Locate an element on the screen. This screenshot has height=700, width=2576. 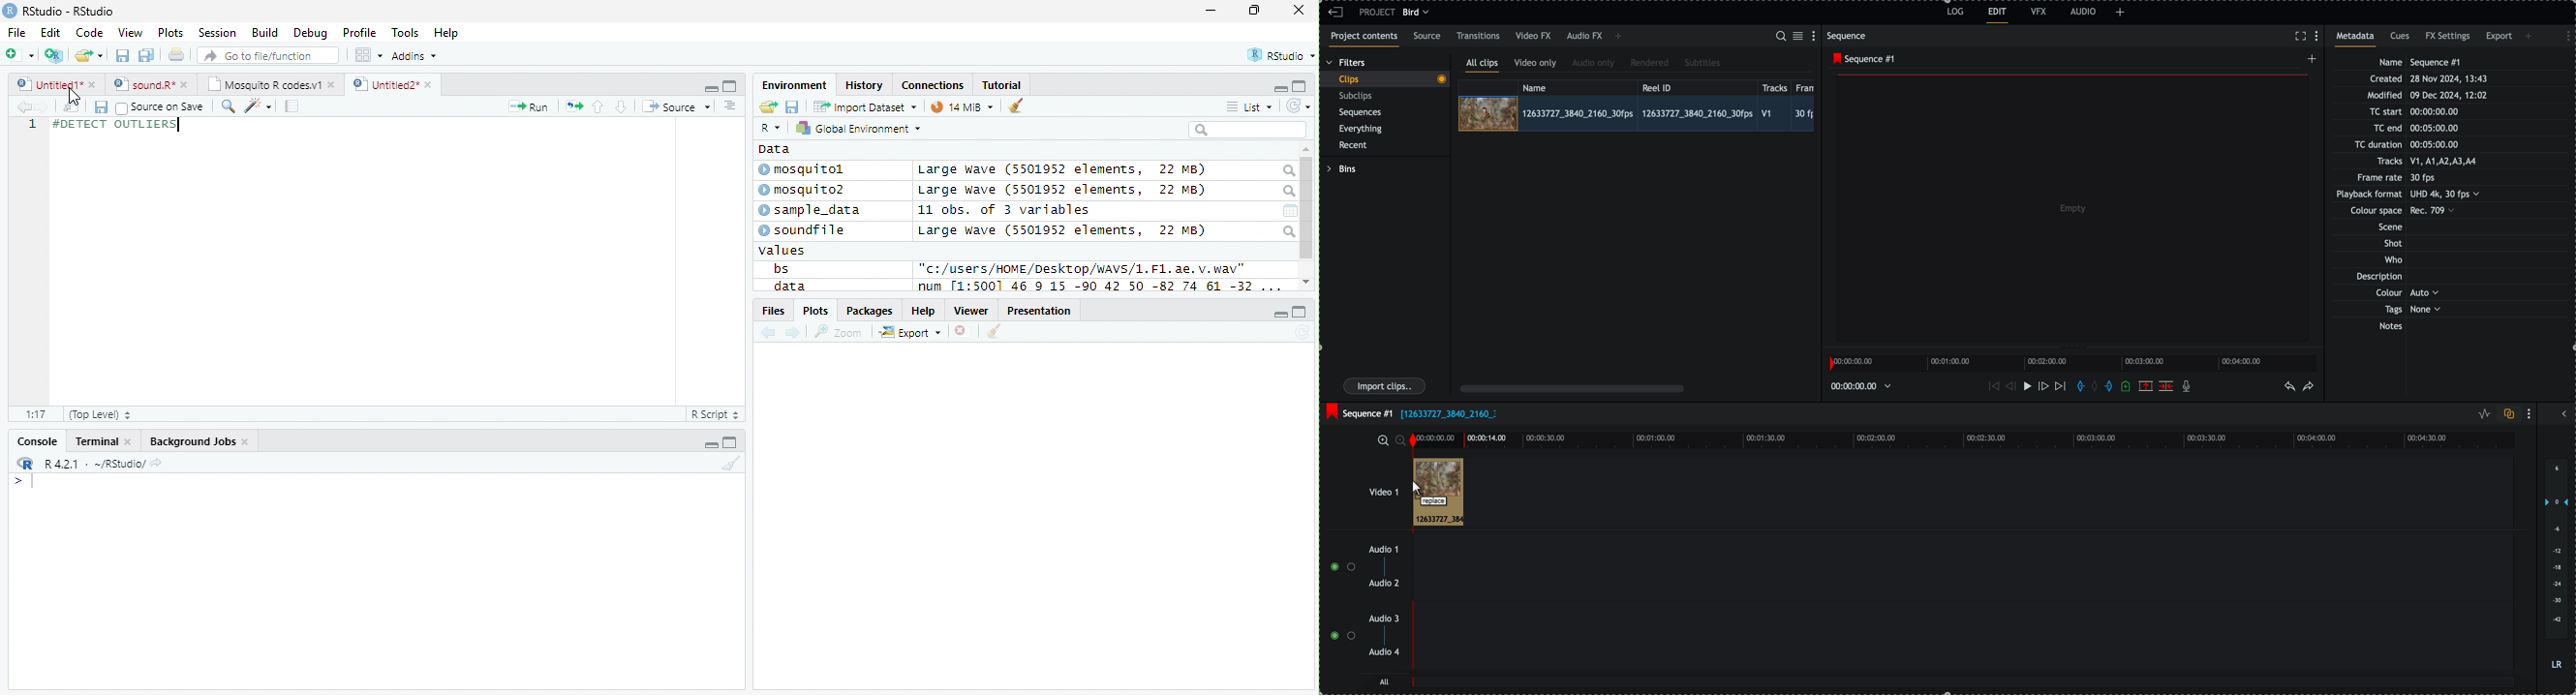
Presentation is located at coordinates (1039, 310).